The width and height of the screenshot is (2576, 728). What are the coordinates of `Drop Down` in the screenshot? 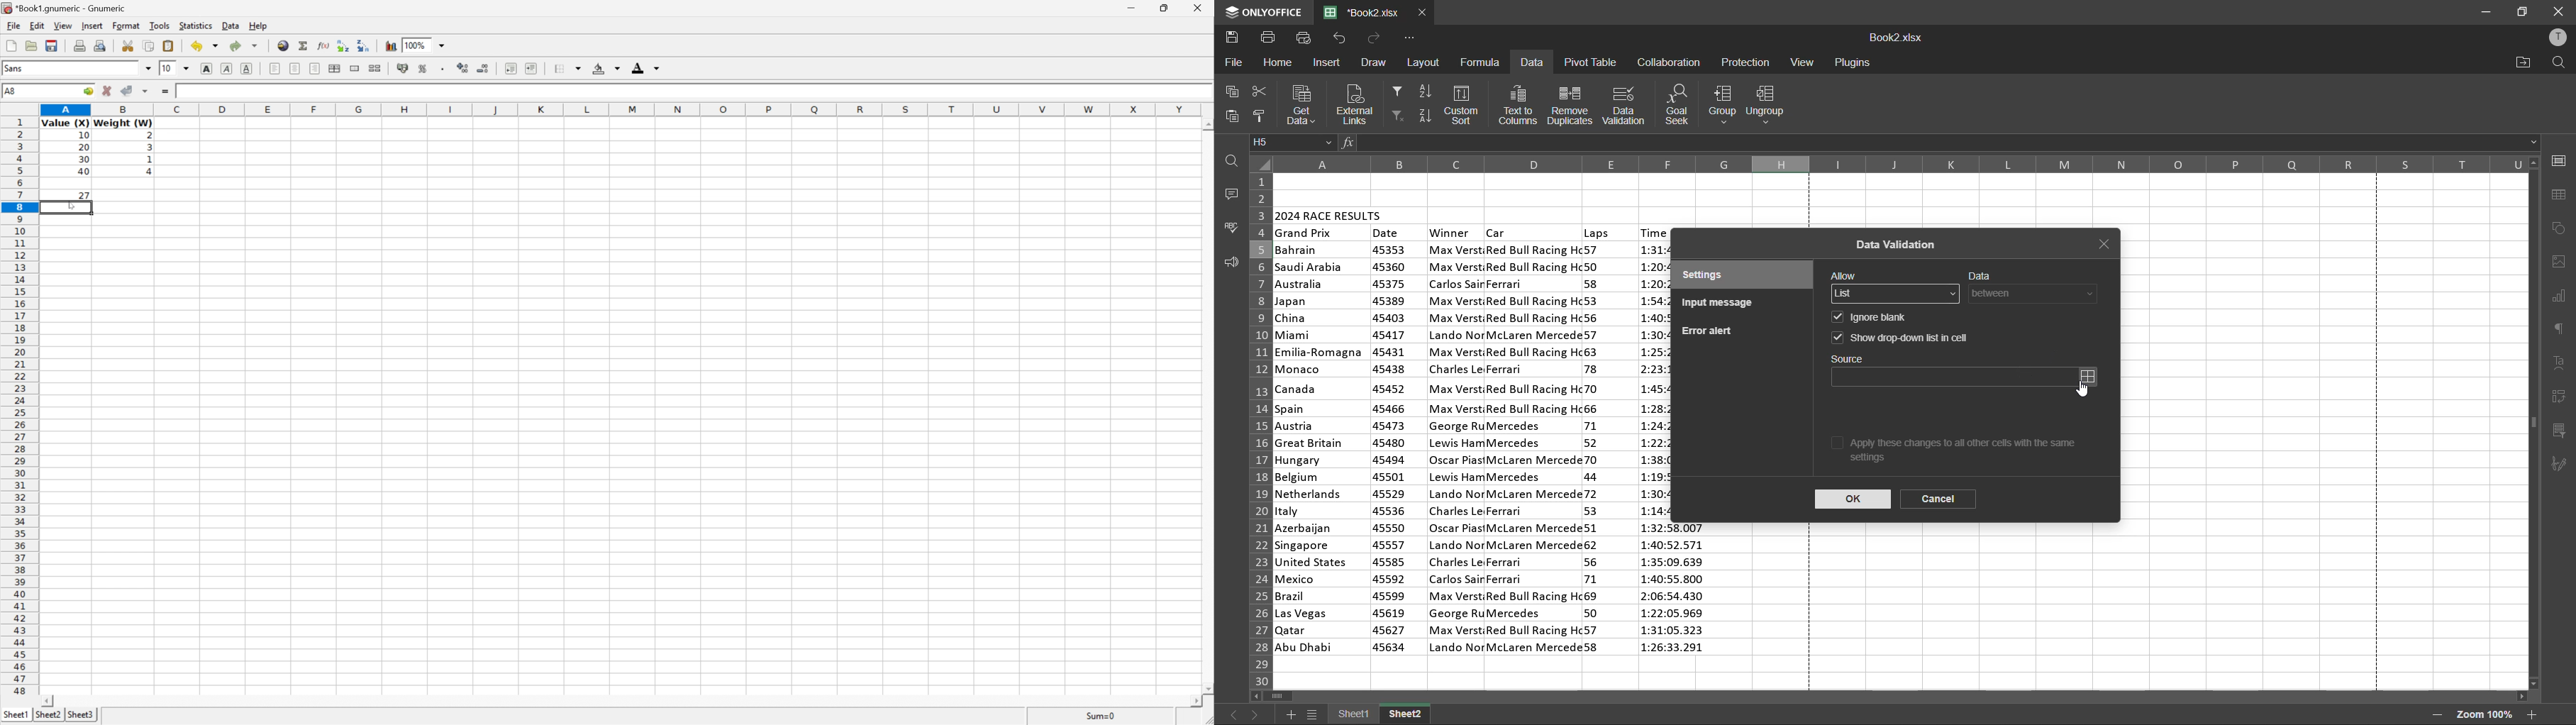 It's located at (187, 66).